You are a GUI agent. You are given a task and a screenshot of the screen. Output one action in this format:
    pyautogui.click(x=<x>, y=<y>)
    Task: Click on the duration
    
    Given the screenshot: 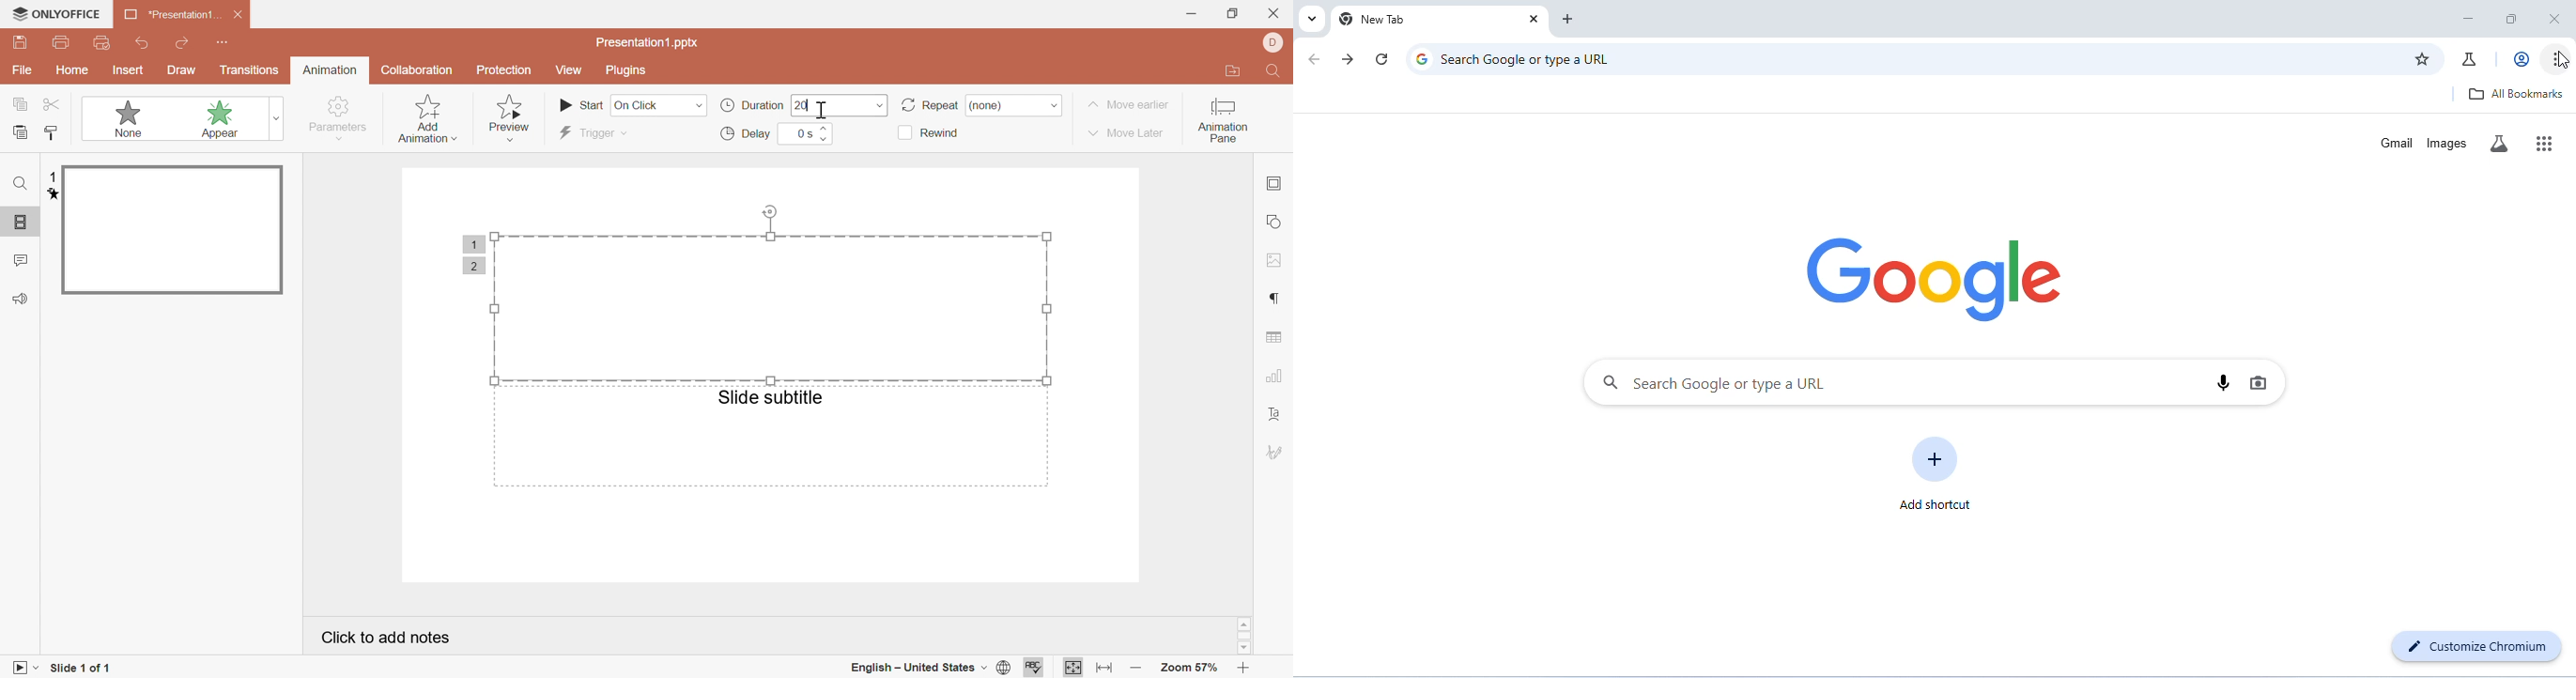 What is the action you would take?
    pyautogui.click(x=750, y=105)
    